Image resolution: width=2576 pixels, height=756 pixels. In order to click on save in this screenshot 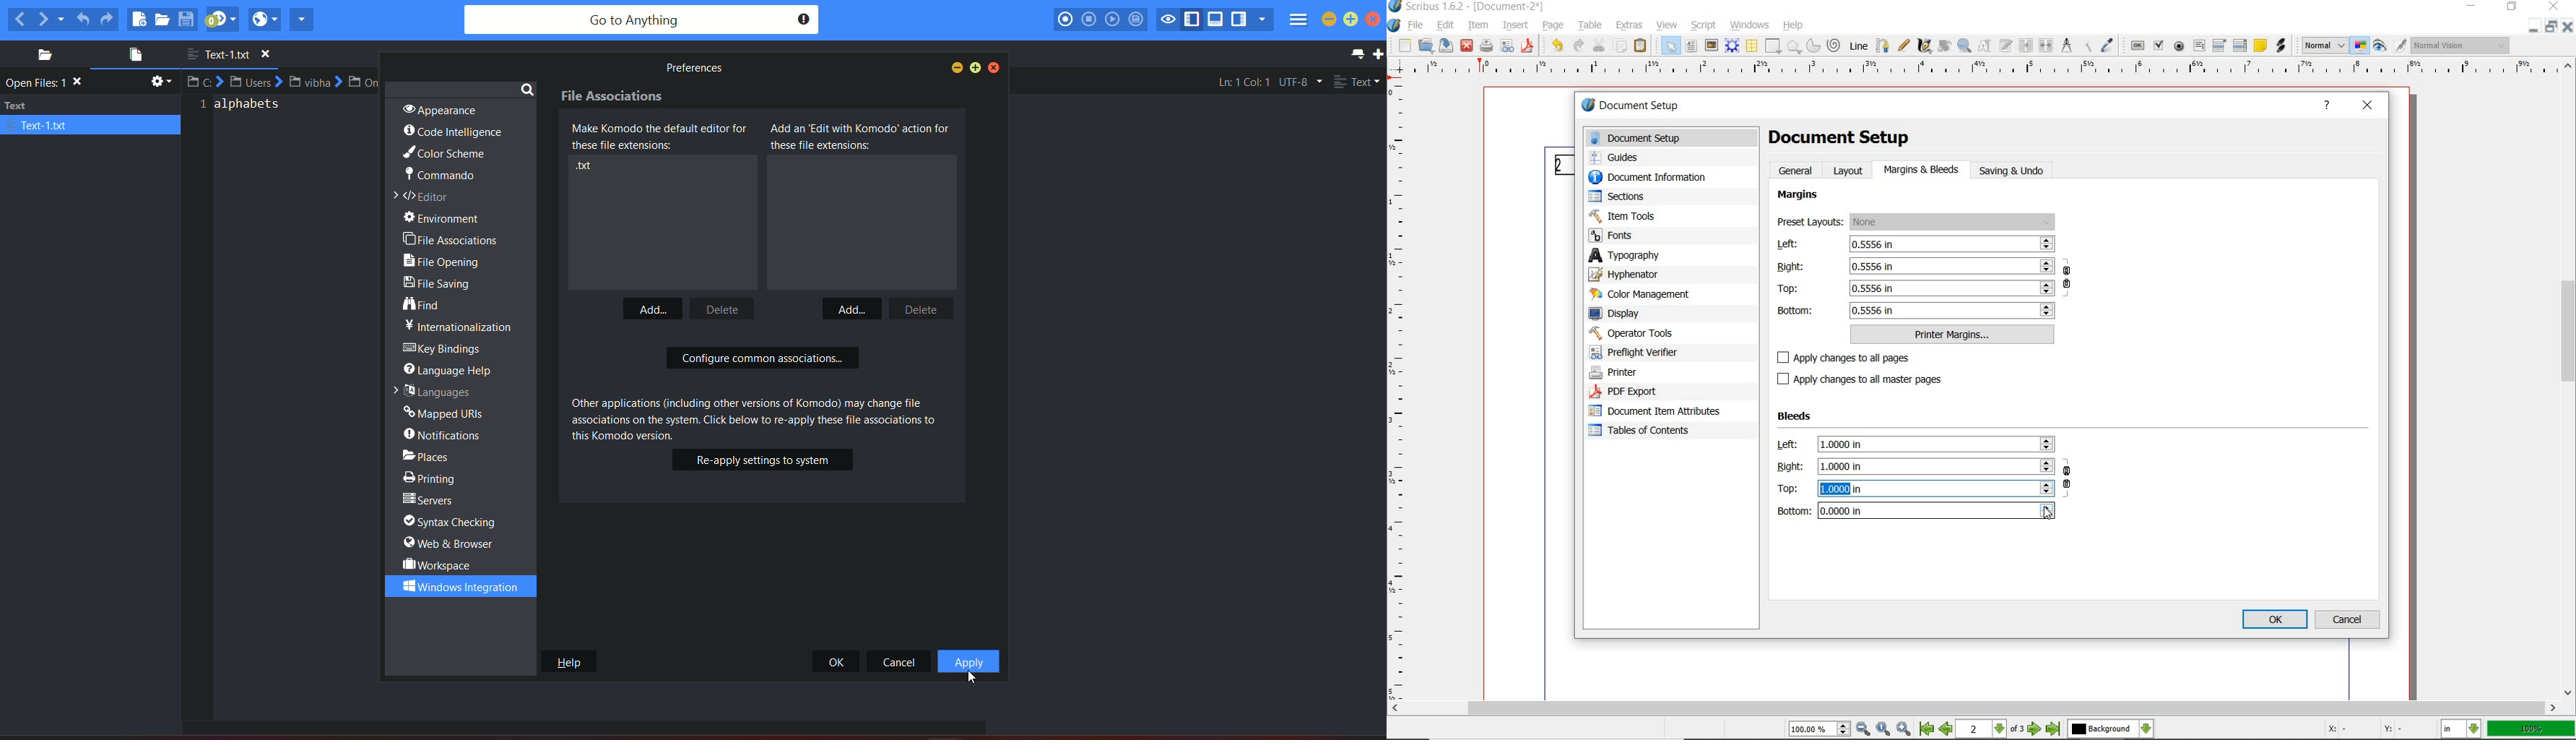, I will do `click(1446, 46)`.